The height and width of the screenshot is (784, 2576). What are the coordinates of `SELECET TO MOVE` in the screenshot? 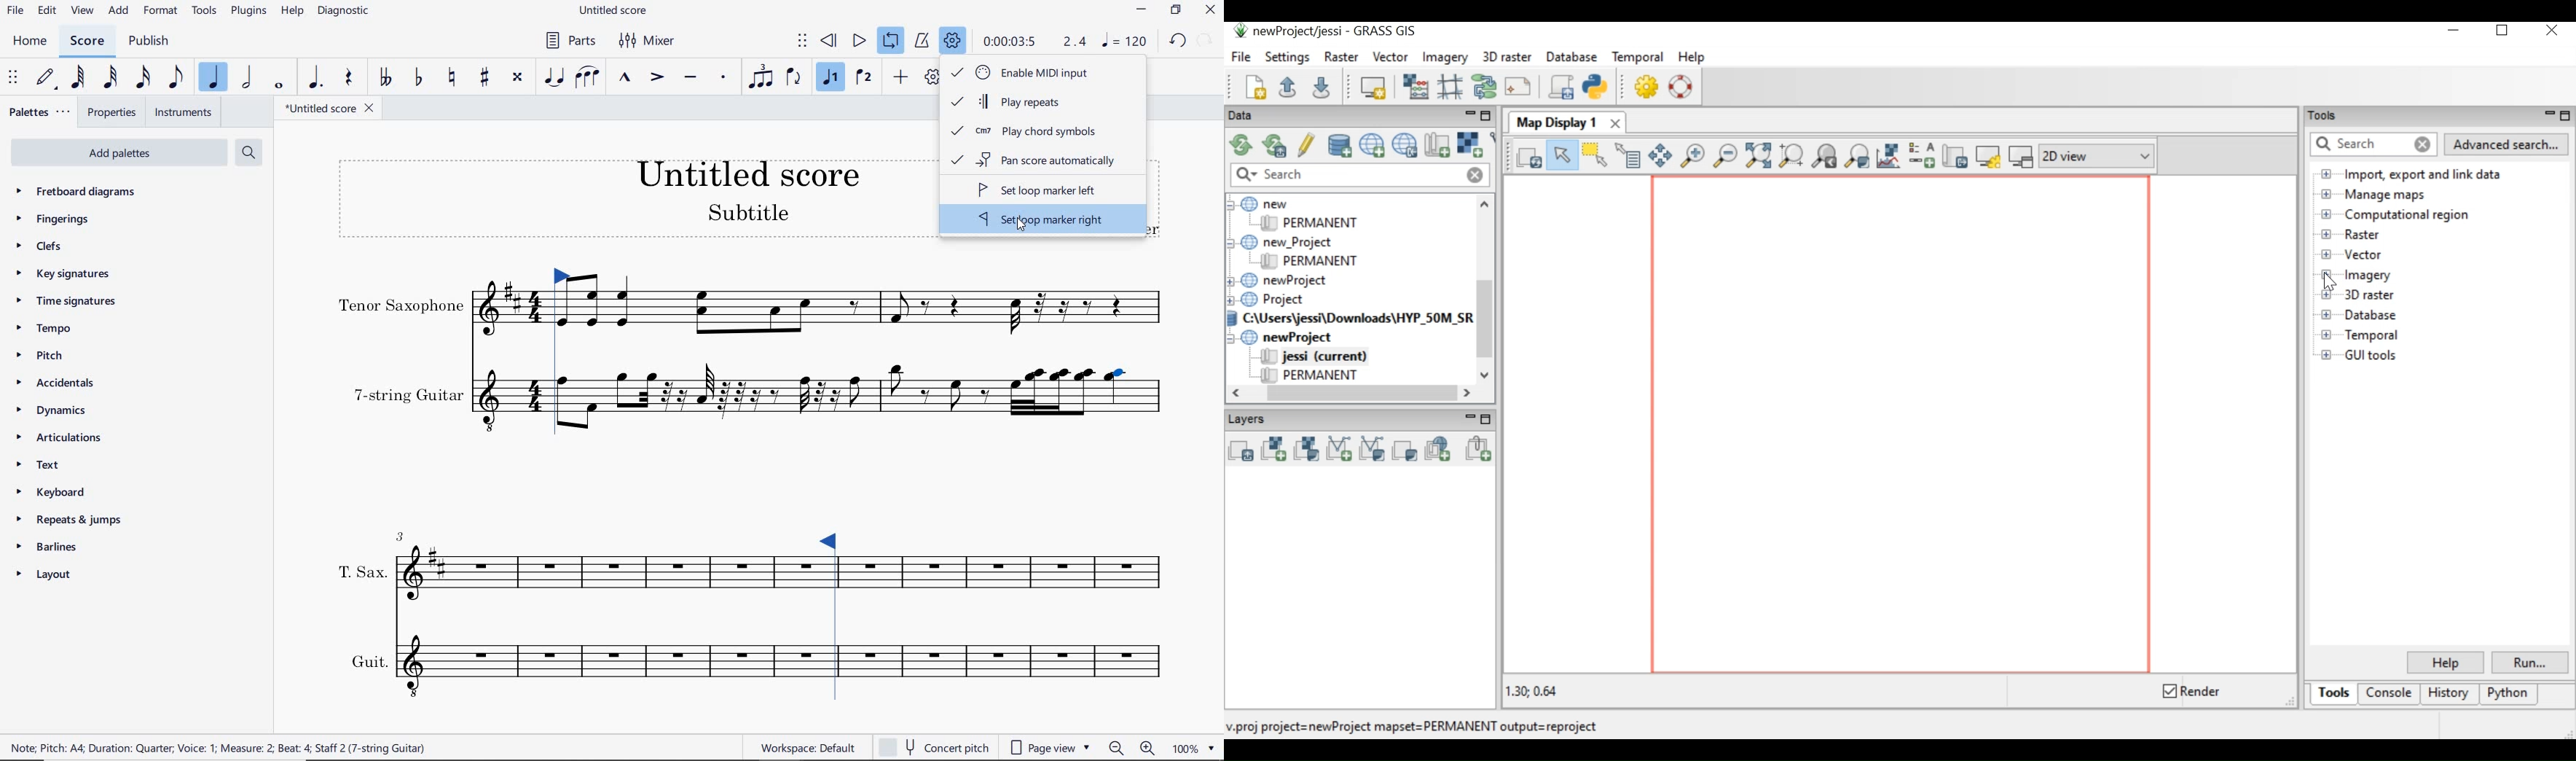 It's located at (12, 78).